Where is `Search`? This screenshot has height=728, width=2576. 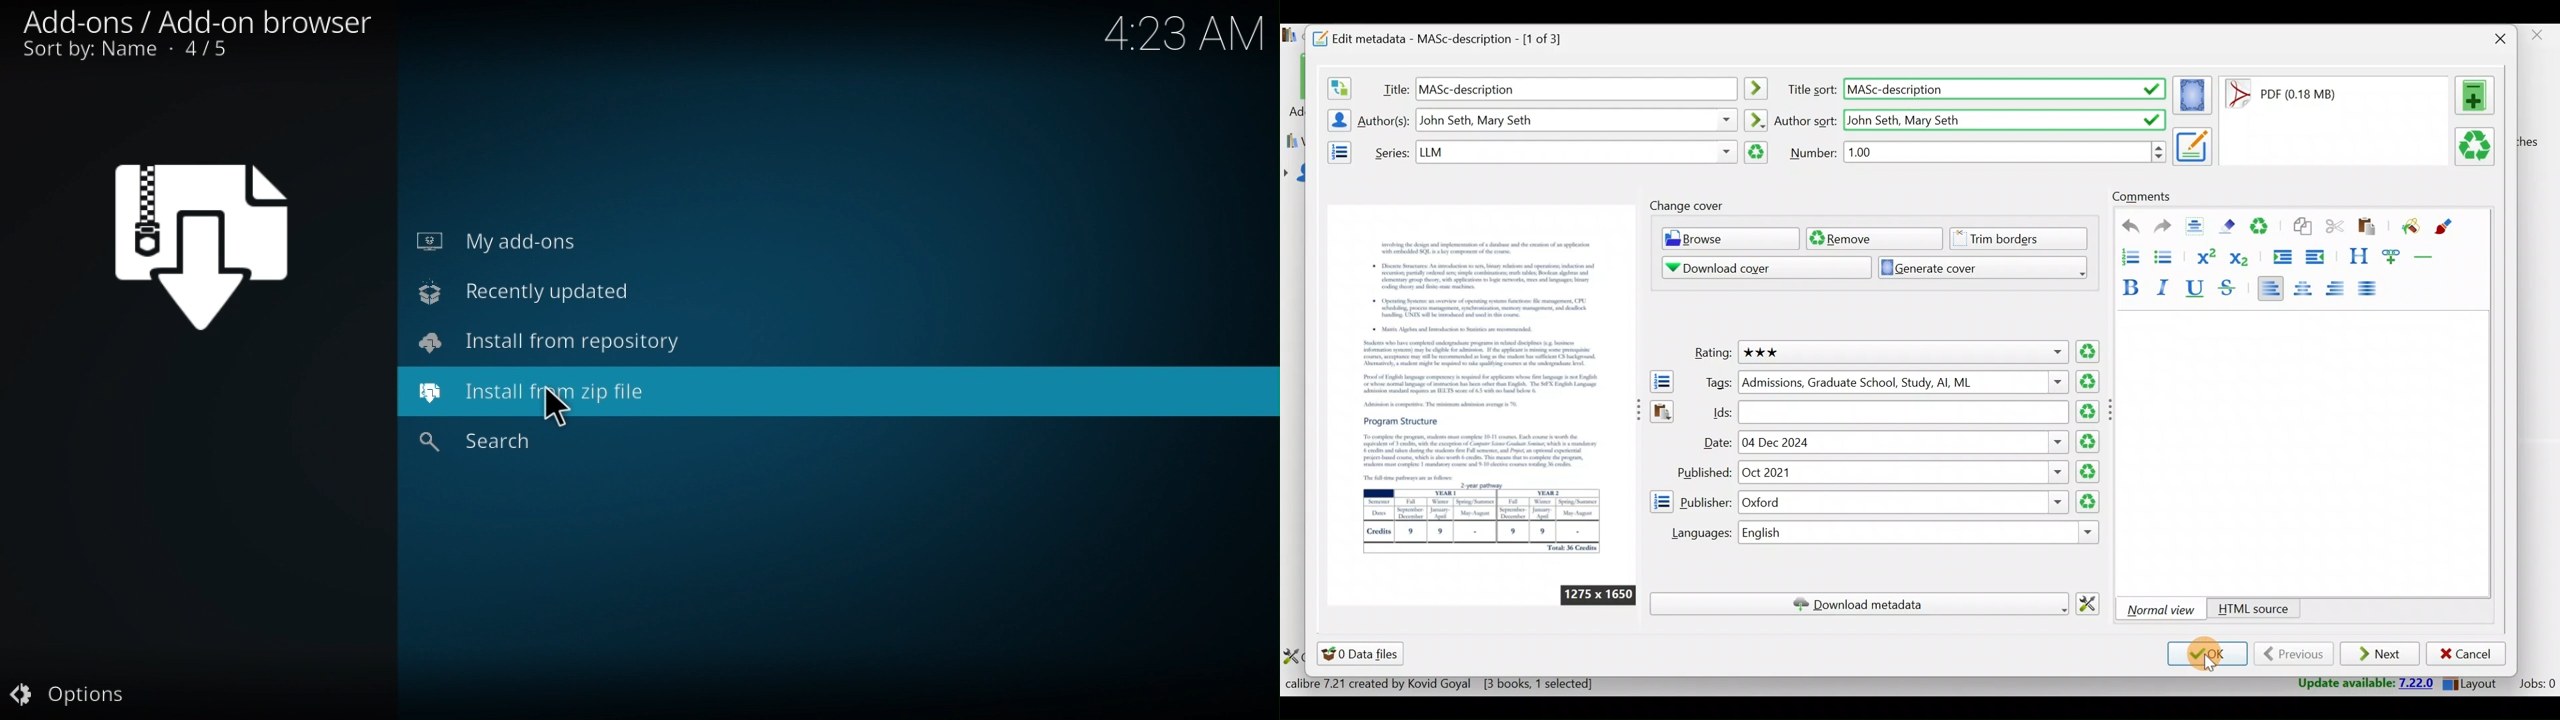 Search is located at coordinates (488, 447).